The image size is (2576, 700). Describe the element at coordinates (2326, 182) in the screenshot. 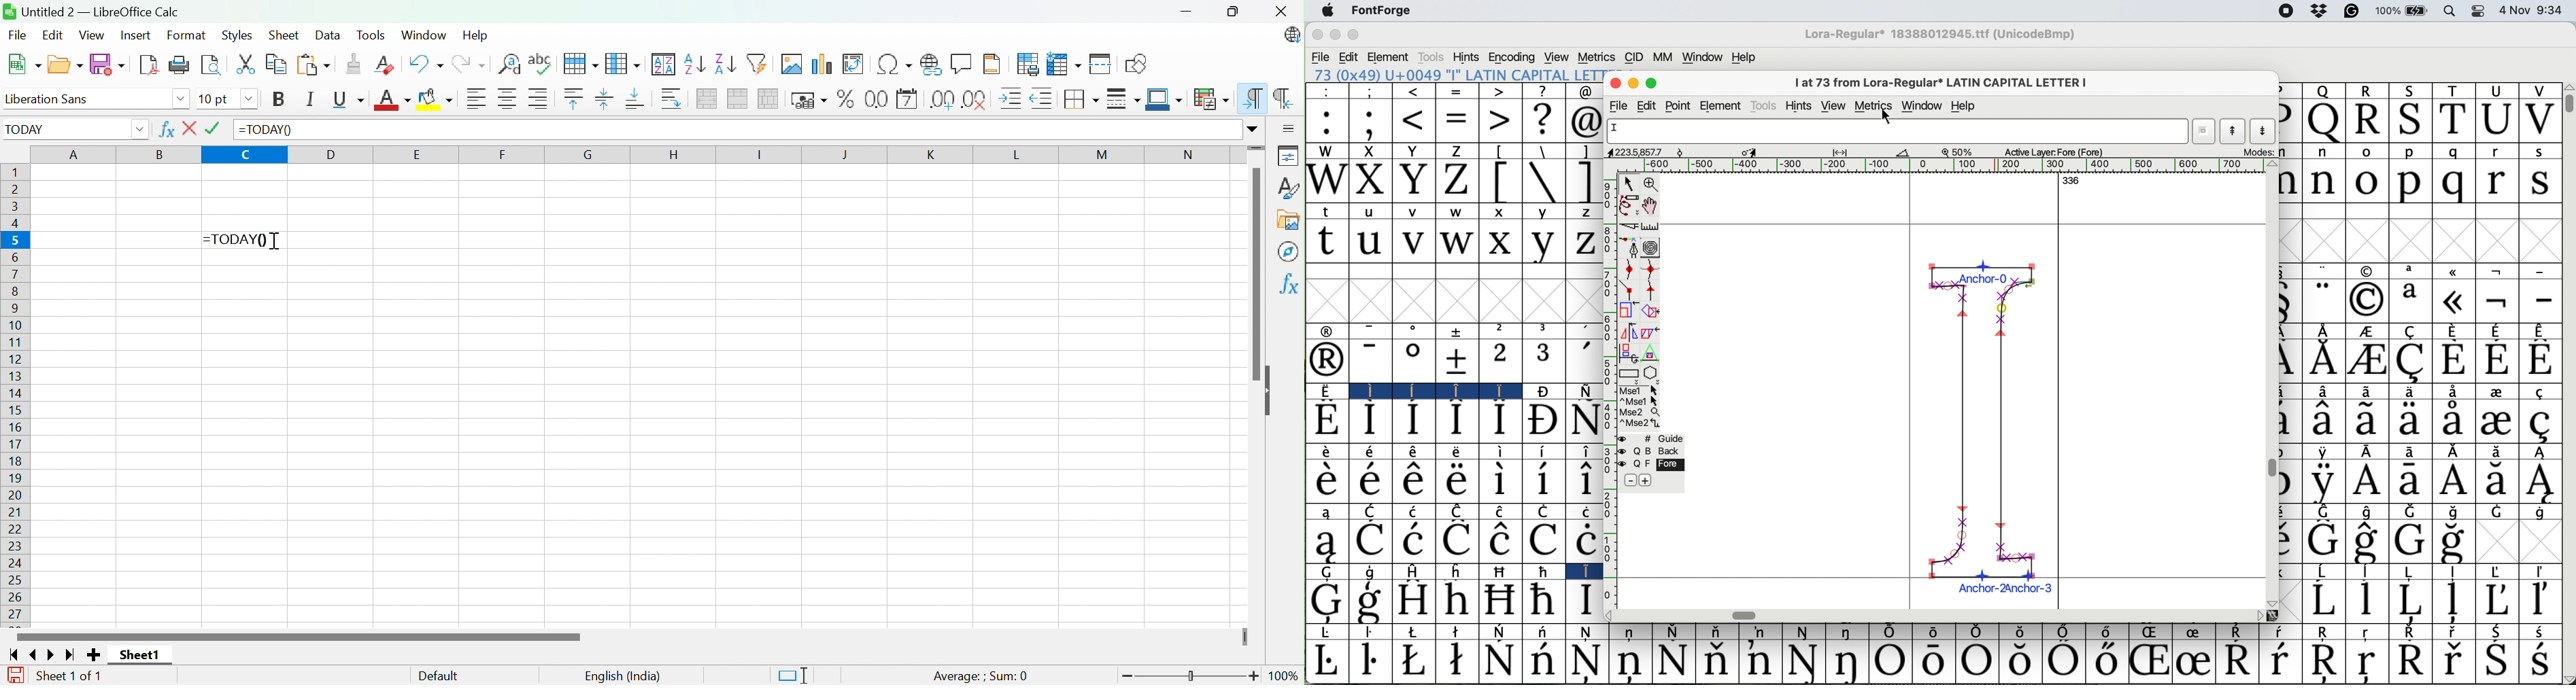

I see `n` at that location.